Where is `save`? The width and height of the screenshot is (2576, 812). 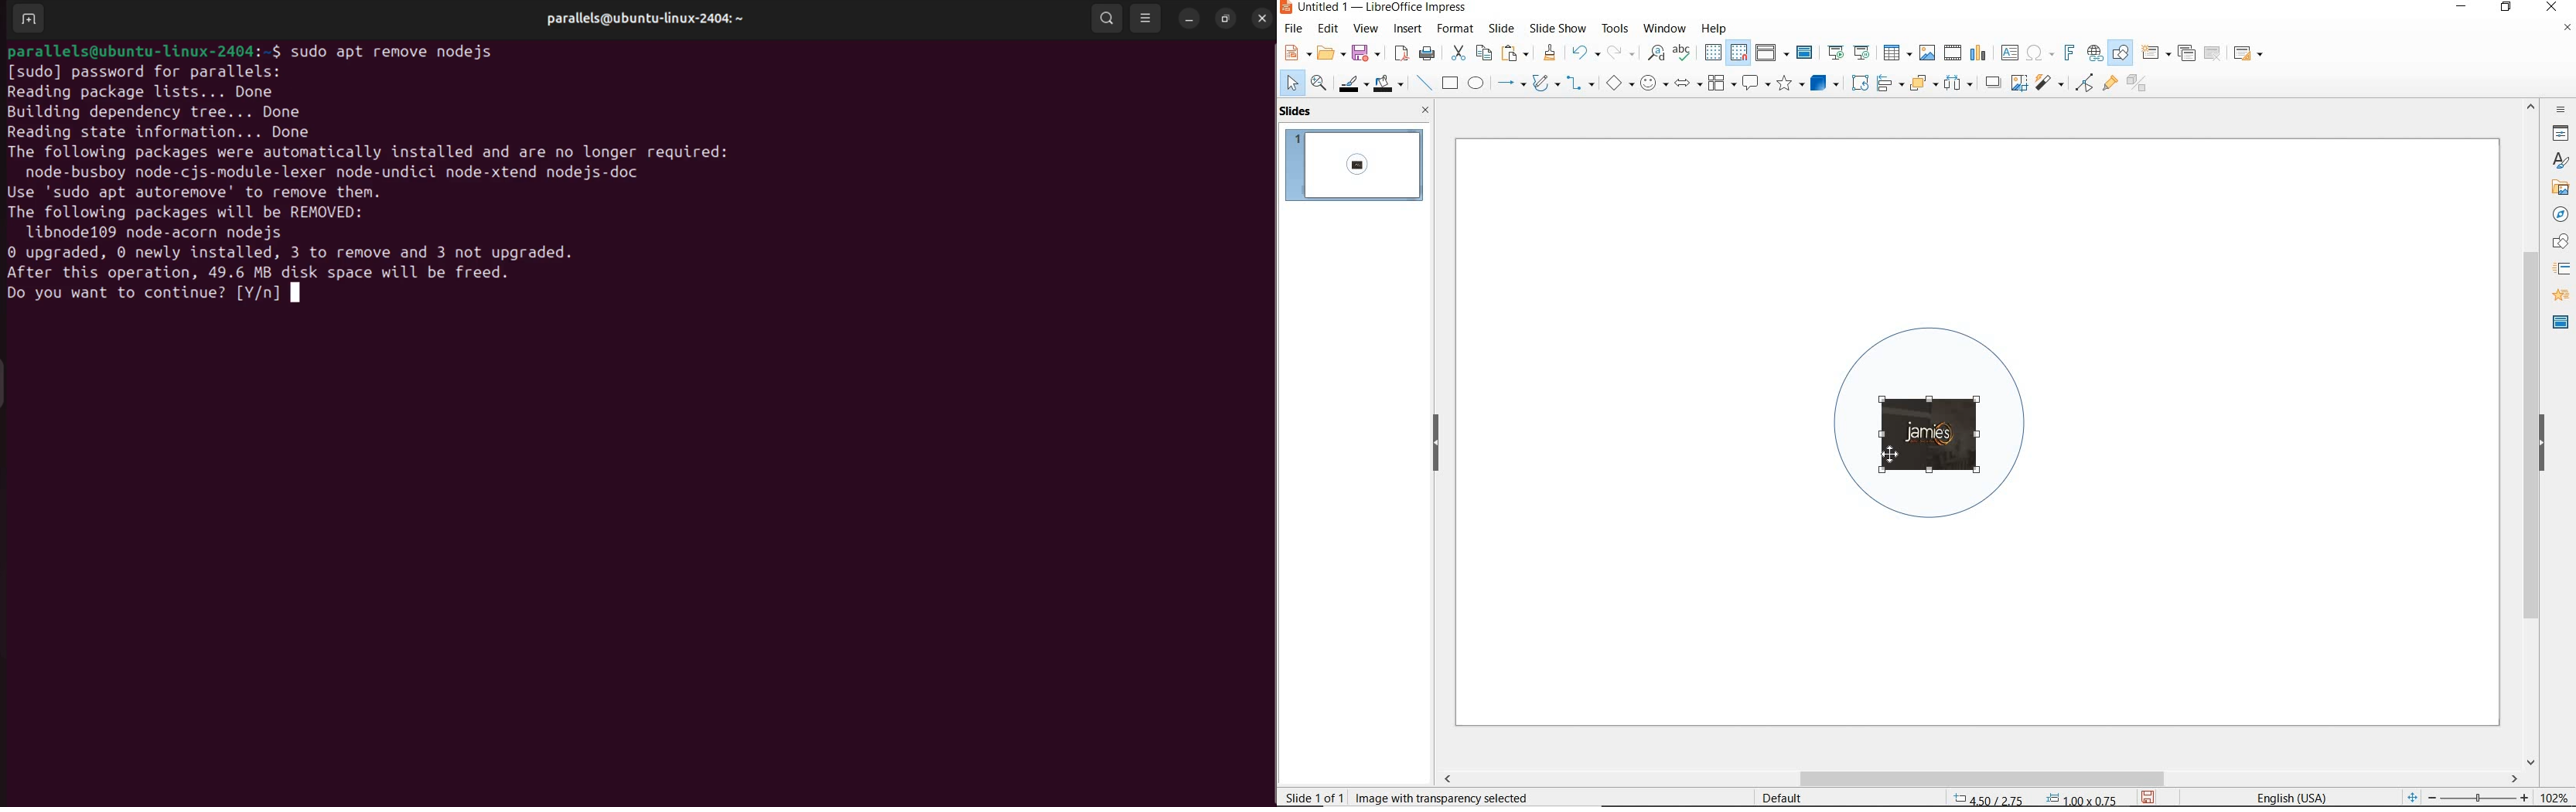
save is located at coordinates (1366, 52).